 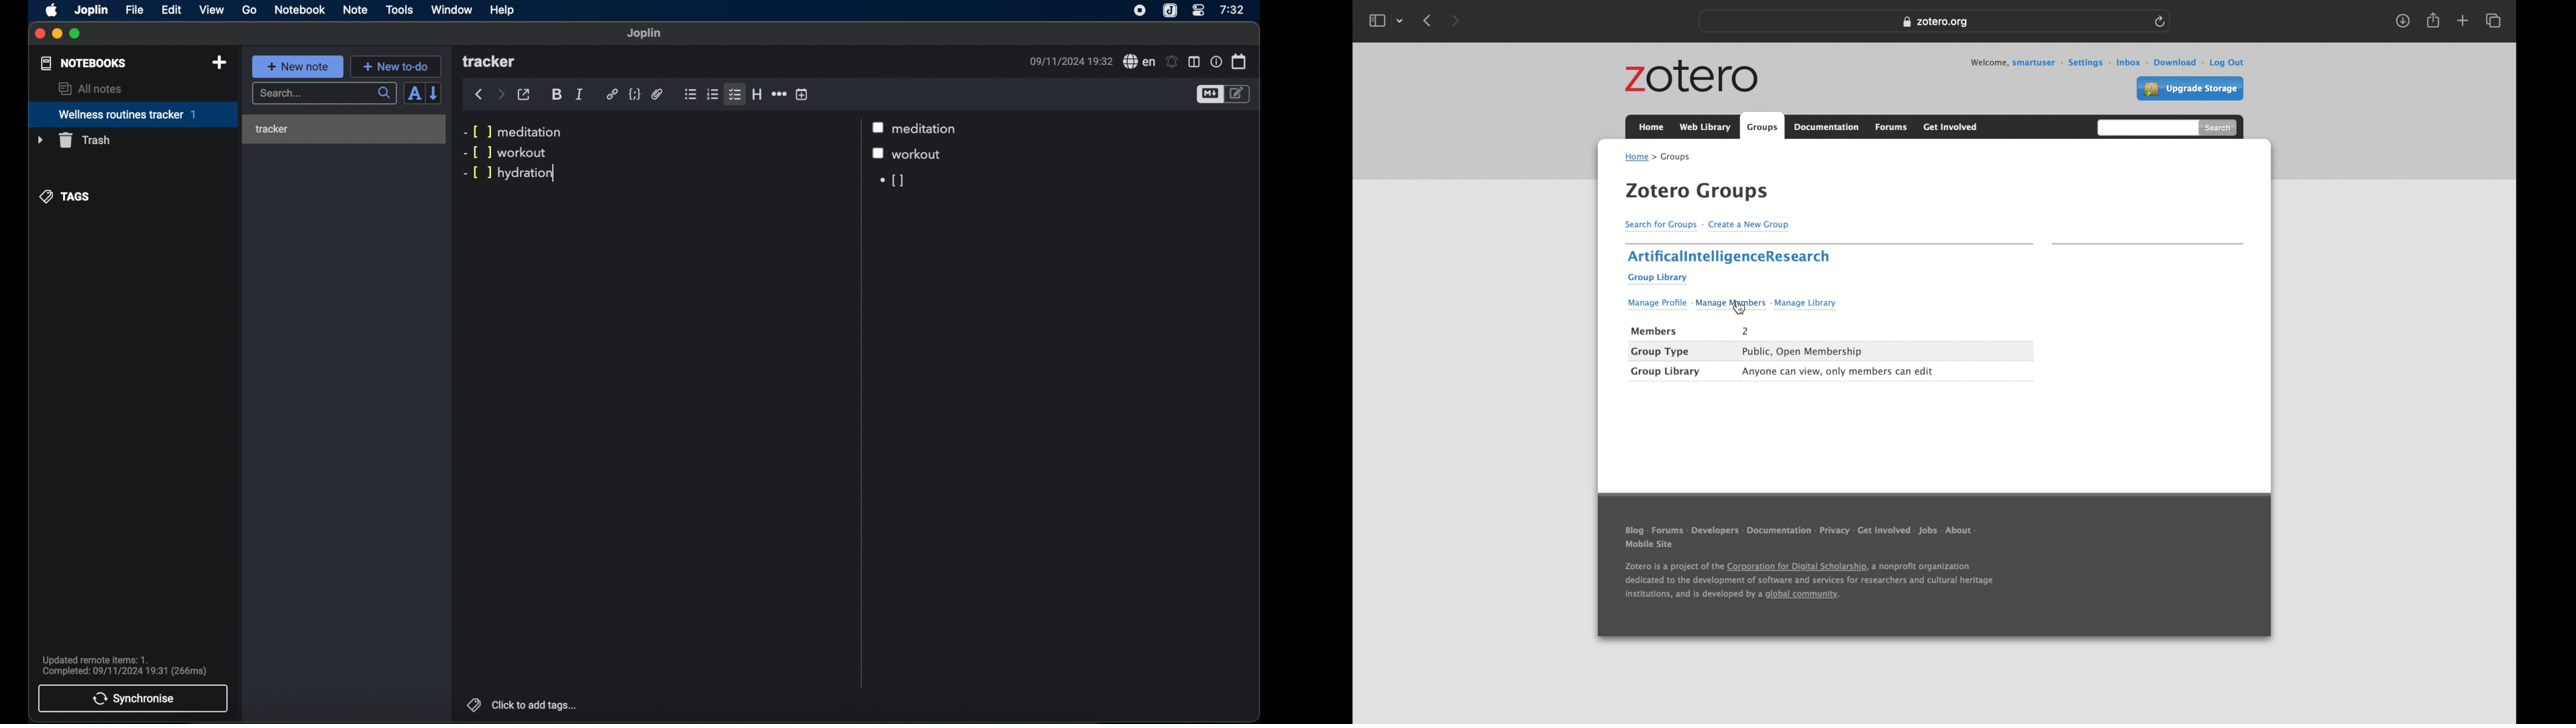 What do you see at coordinates (879, 127) in the screenshot?
I see `checkbox` at bounding box center [879, 127].